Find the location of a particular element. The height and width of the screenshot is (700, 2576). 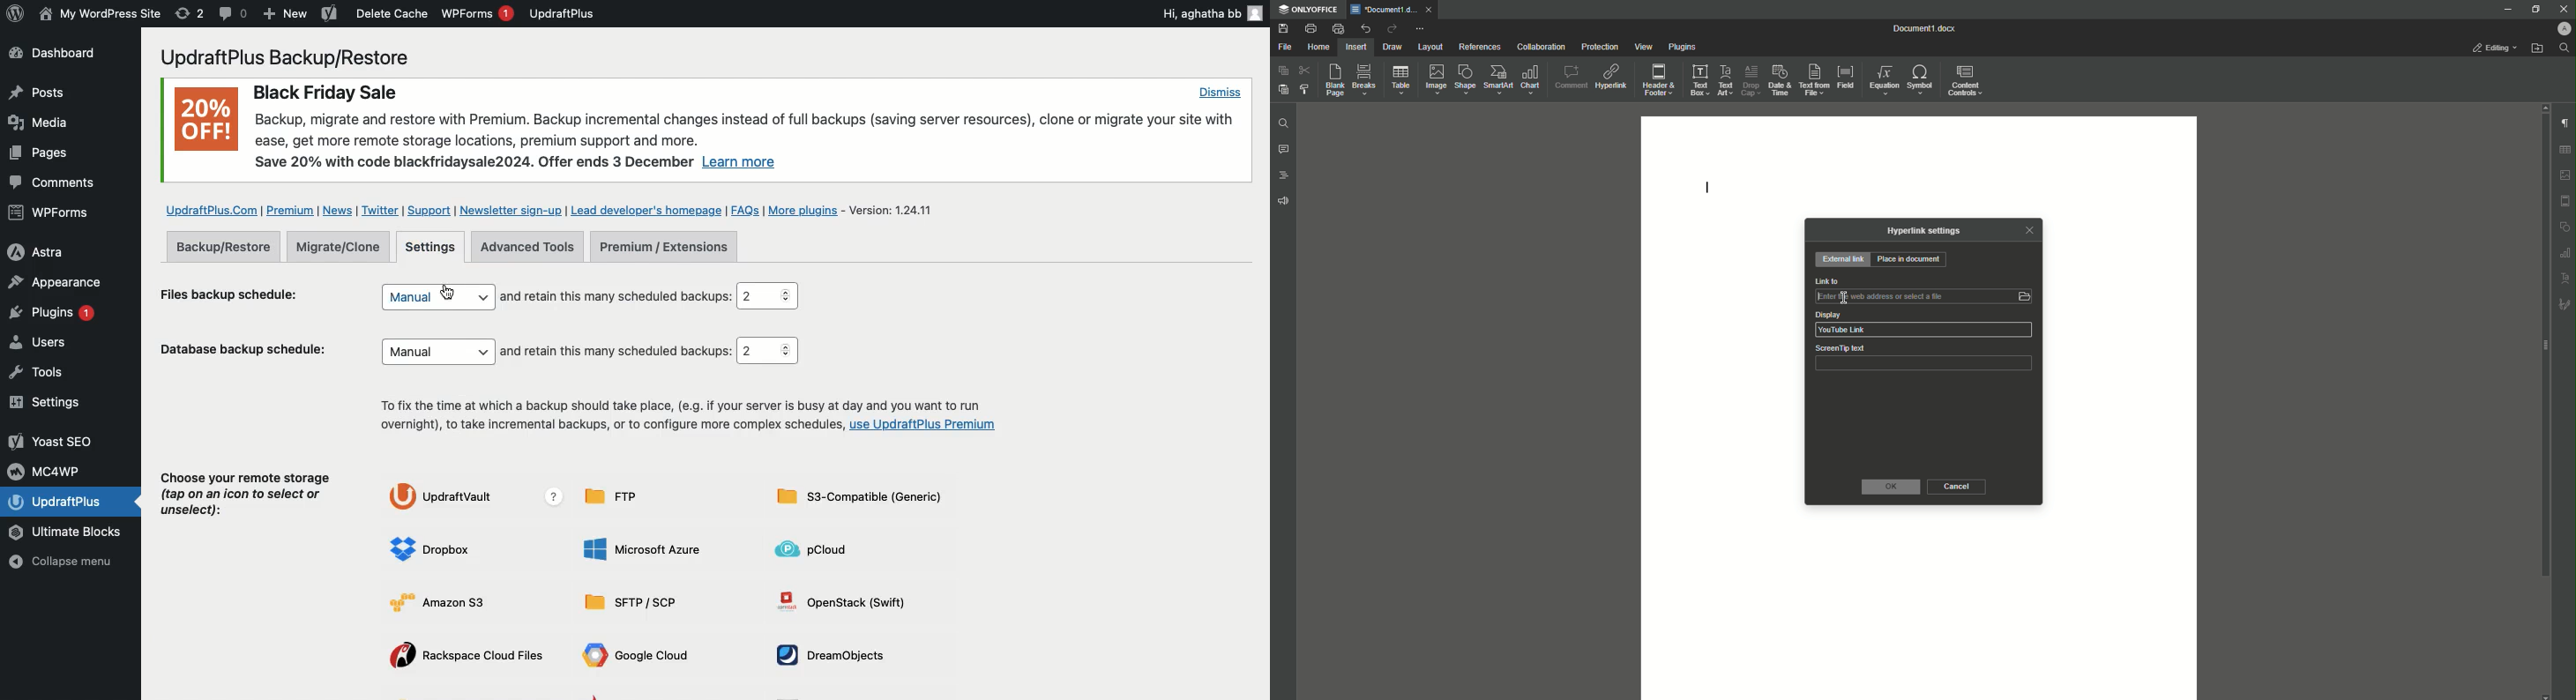

New is located at coordinates (286, 15).